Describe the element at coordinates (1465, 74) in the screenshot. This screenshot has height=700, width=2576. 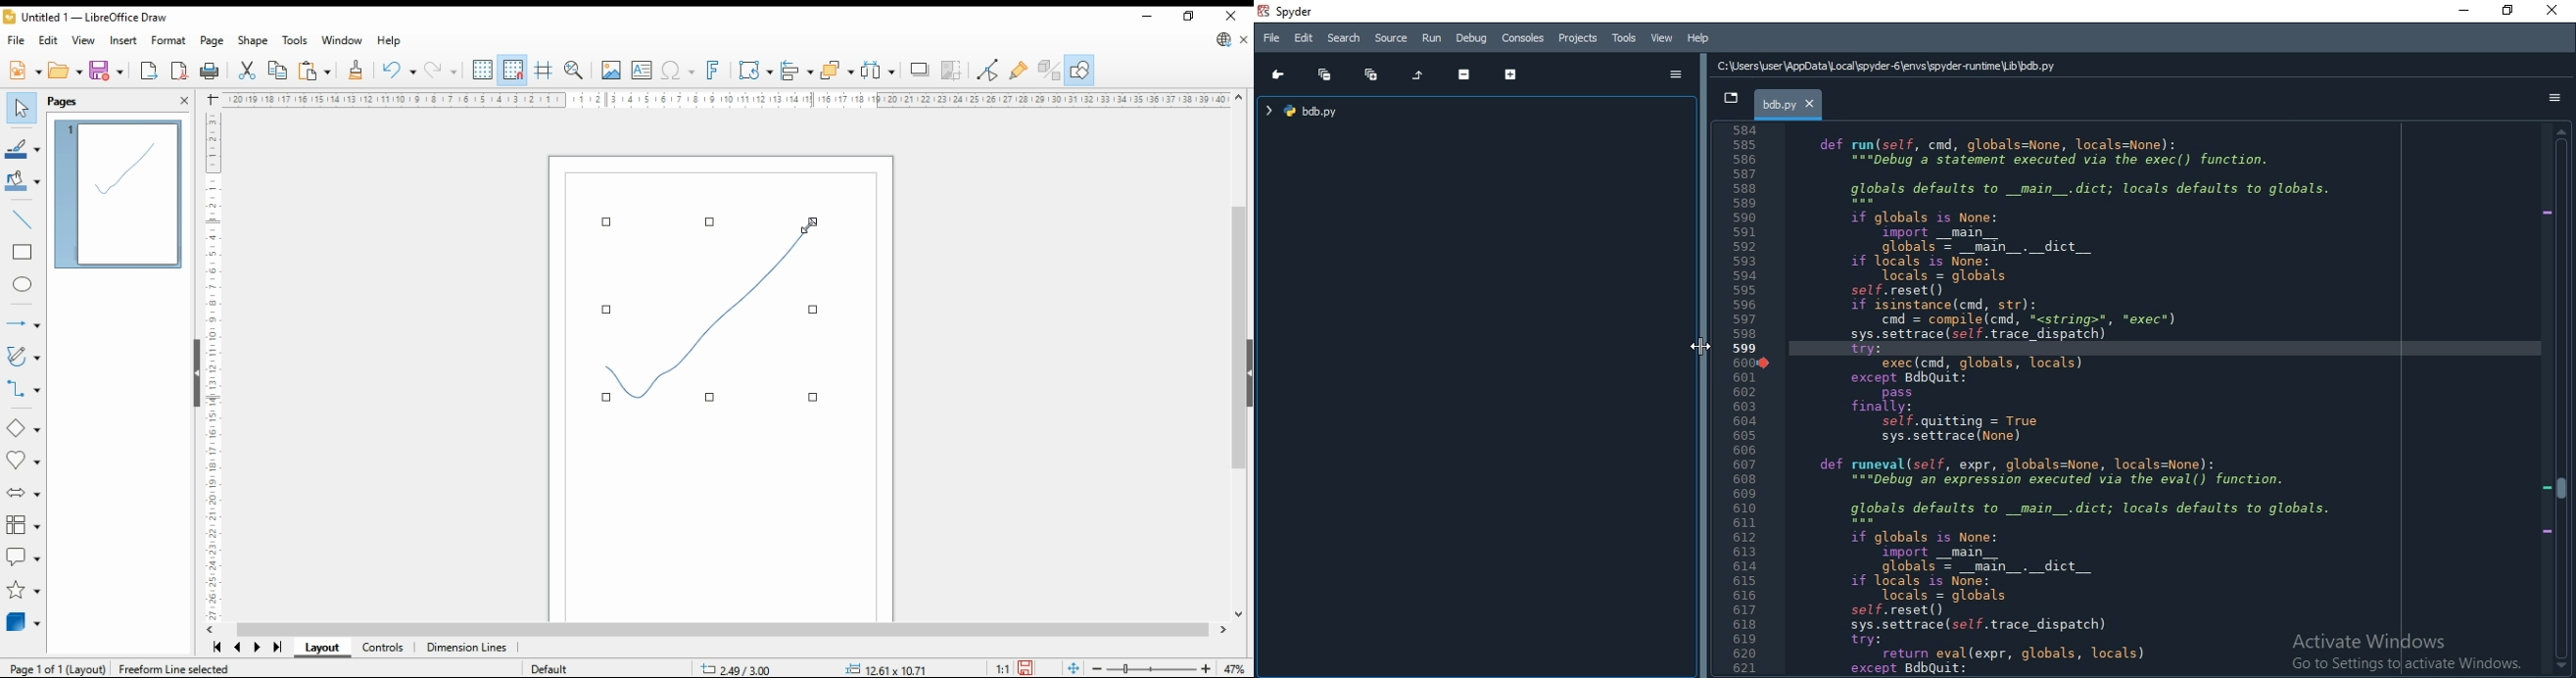
I see `Collapse section` at that location.